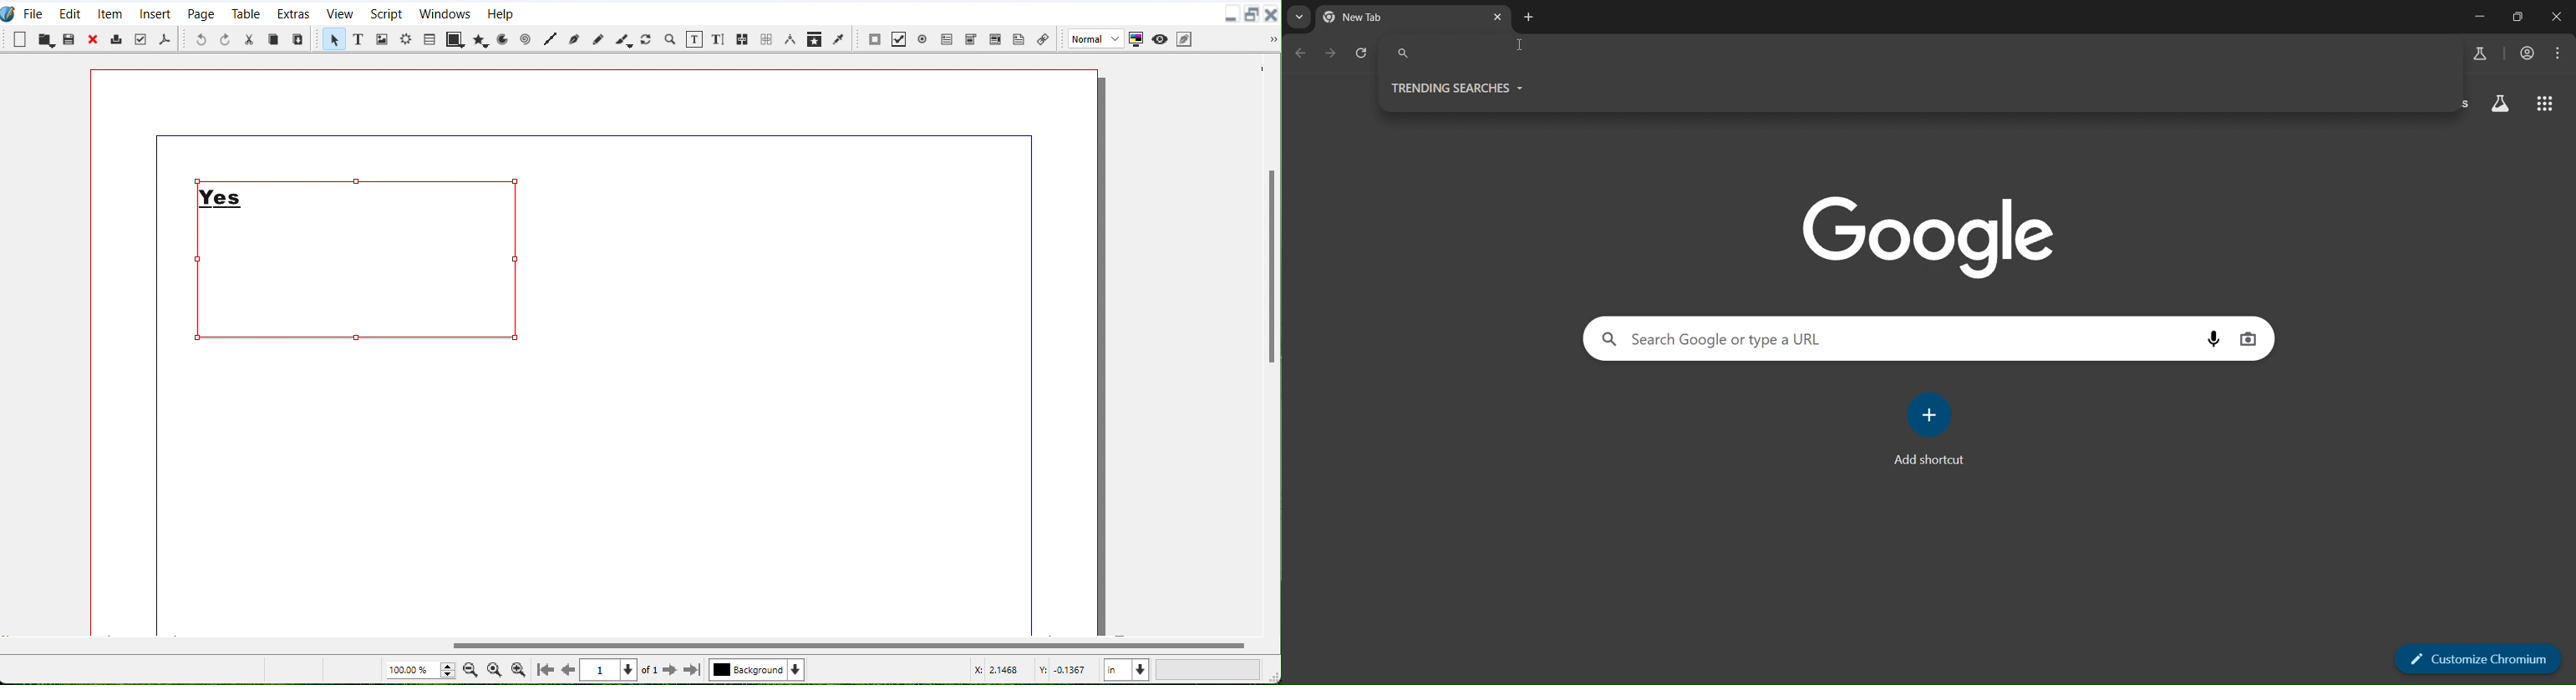 The height and width of the screenshot is (700, 2576). I want to click on Close, so click(1273, 13).